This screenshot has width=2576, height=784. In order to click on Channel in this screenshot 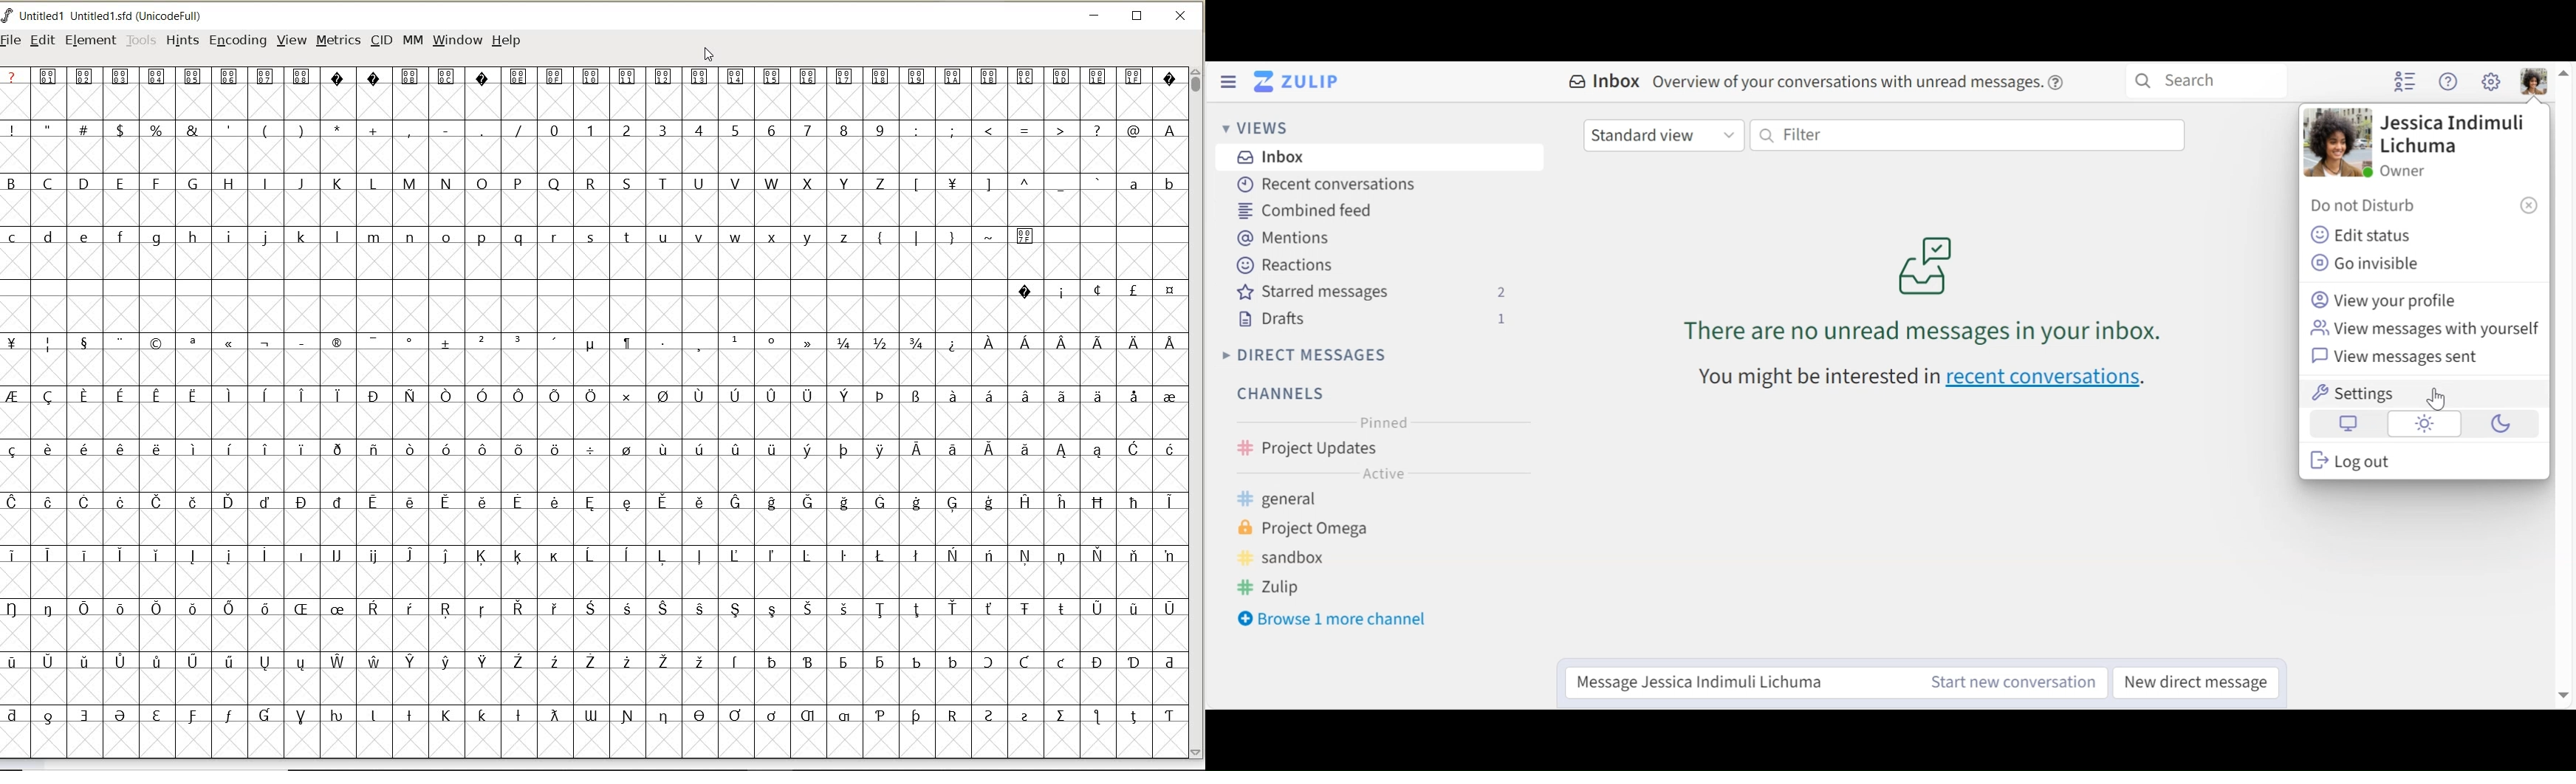, I will do `click(1379, 448)`.